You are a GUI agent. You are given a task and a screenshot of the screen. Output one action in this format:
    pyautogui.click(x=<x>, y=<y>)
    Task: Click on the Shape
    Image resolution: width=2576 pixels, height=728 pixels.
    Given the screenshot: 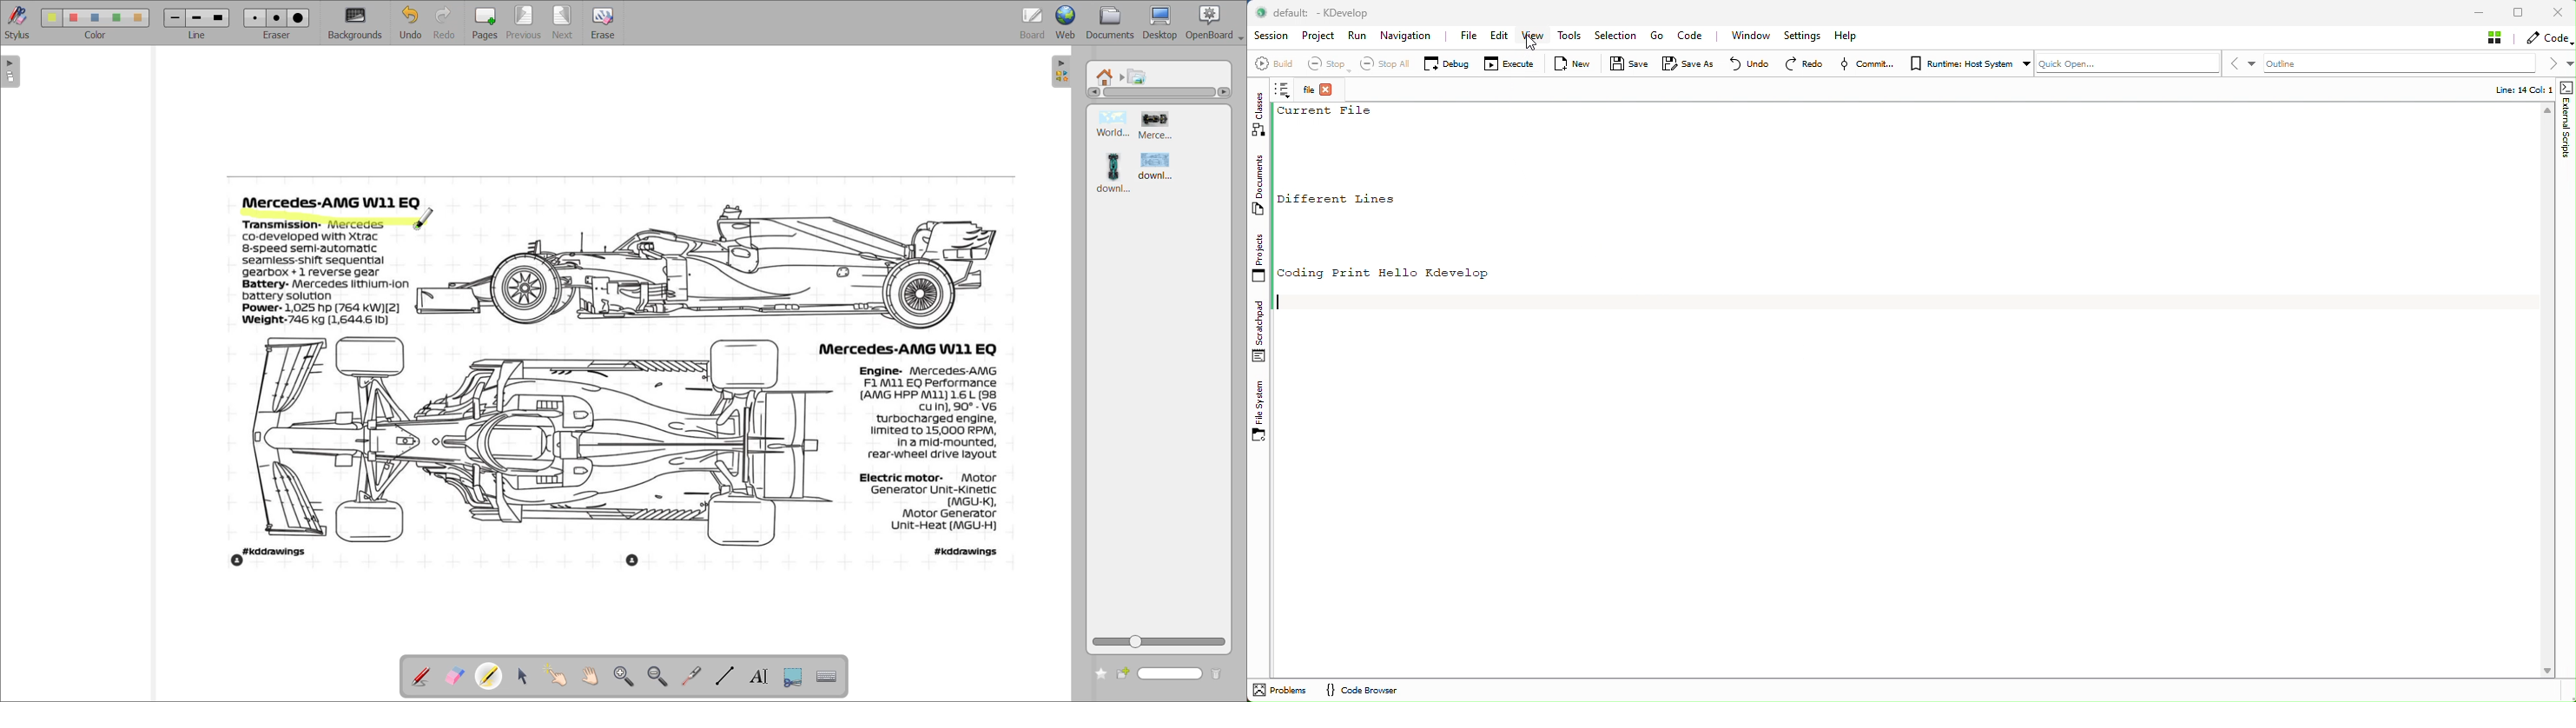 What is the action you would take?
    pyautogui.click(x=2565, y=124)
    